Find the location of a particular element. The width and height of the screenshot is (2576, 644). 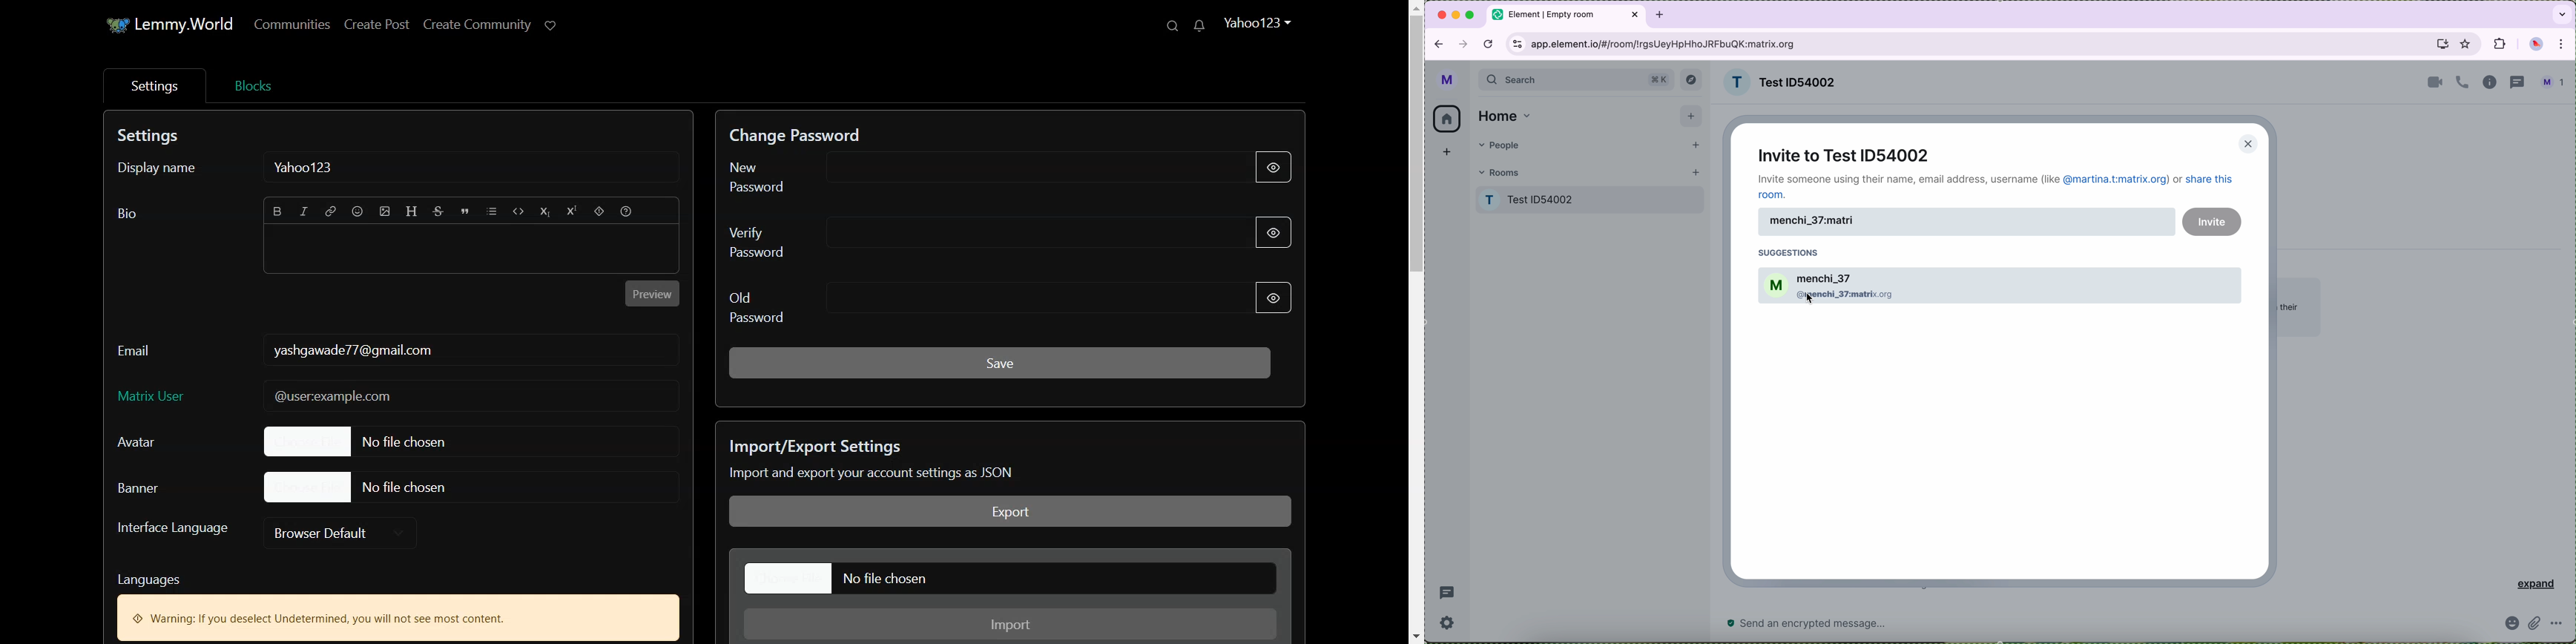

Avatar is located at coordinates (152, 442).